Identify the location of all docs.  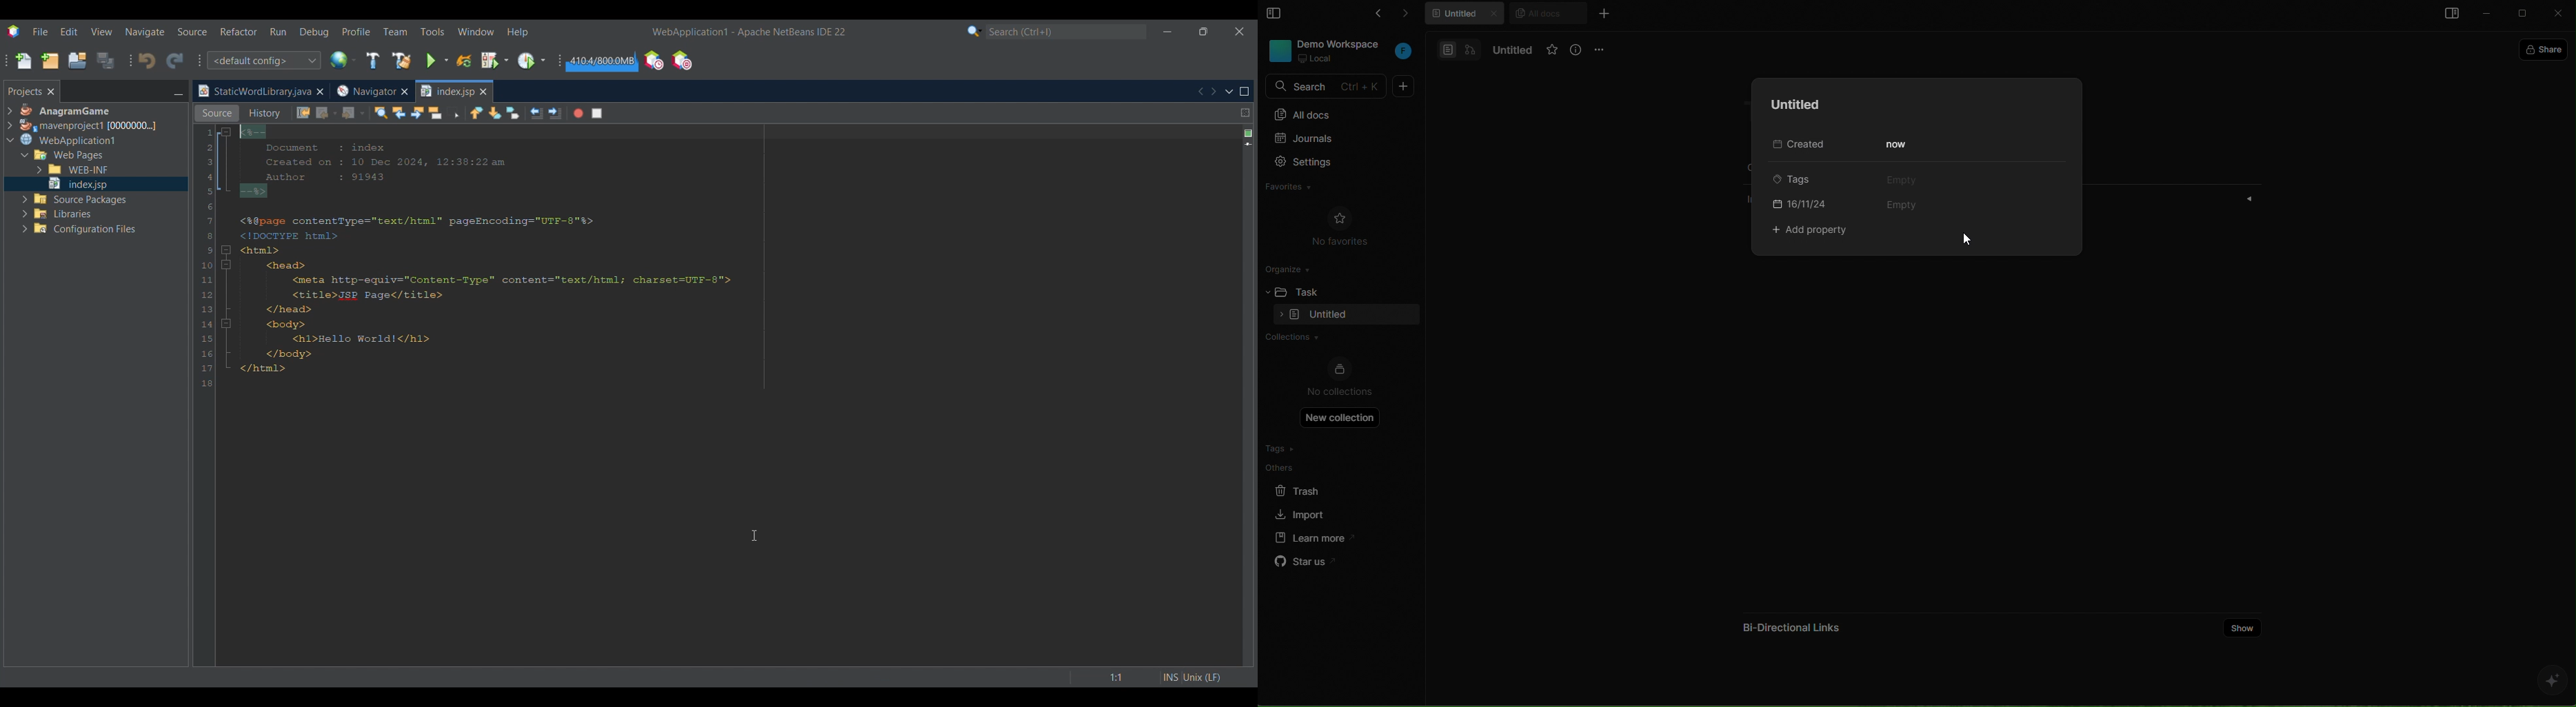
(1338, 114).